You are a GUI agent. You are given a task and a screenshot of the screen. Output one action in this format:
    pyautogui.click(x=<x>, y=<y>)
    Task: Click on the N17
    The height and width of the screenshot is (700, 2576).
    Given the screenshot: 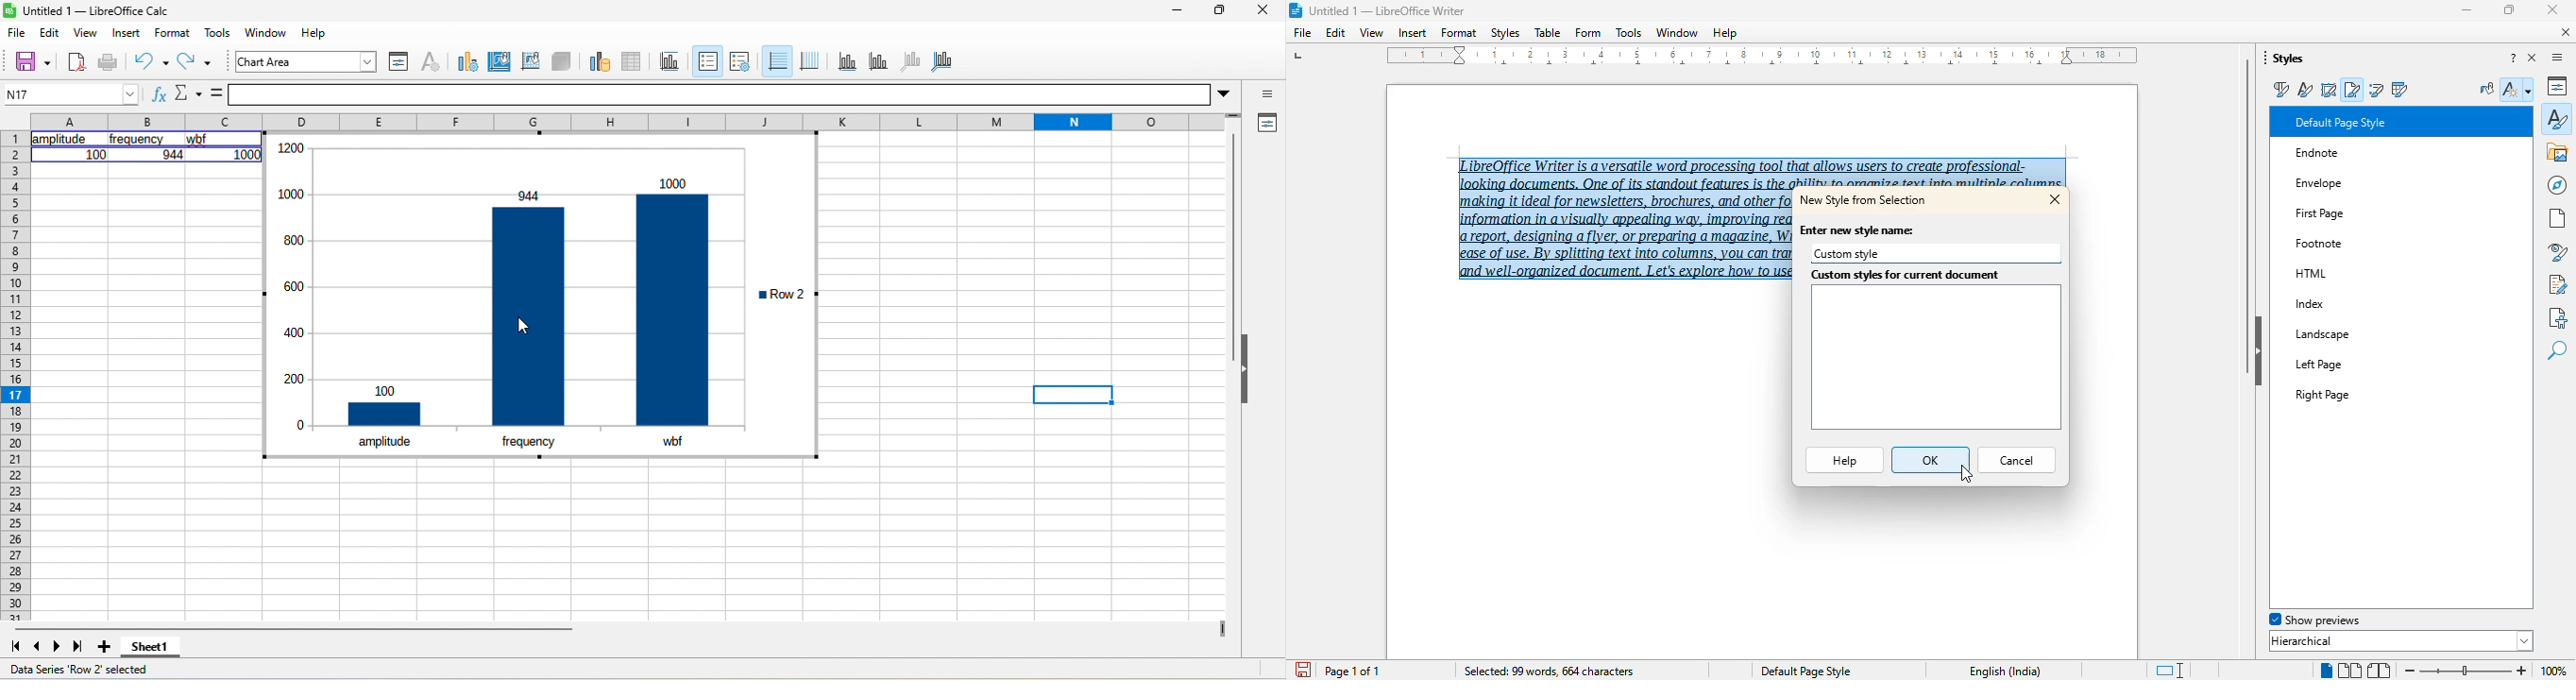 What is the action you would take?
    pyautogui.click(x=69, y=91)
    